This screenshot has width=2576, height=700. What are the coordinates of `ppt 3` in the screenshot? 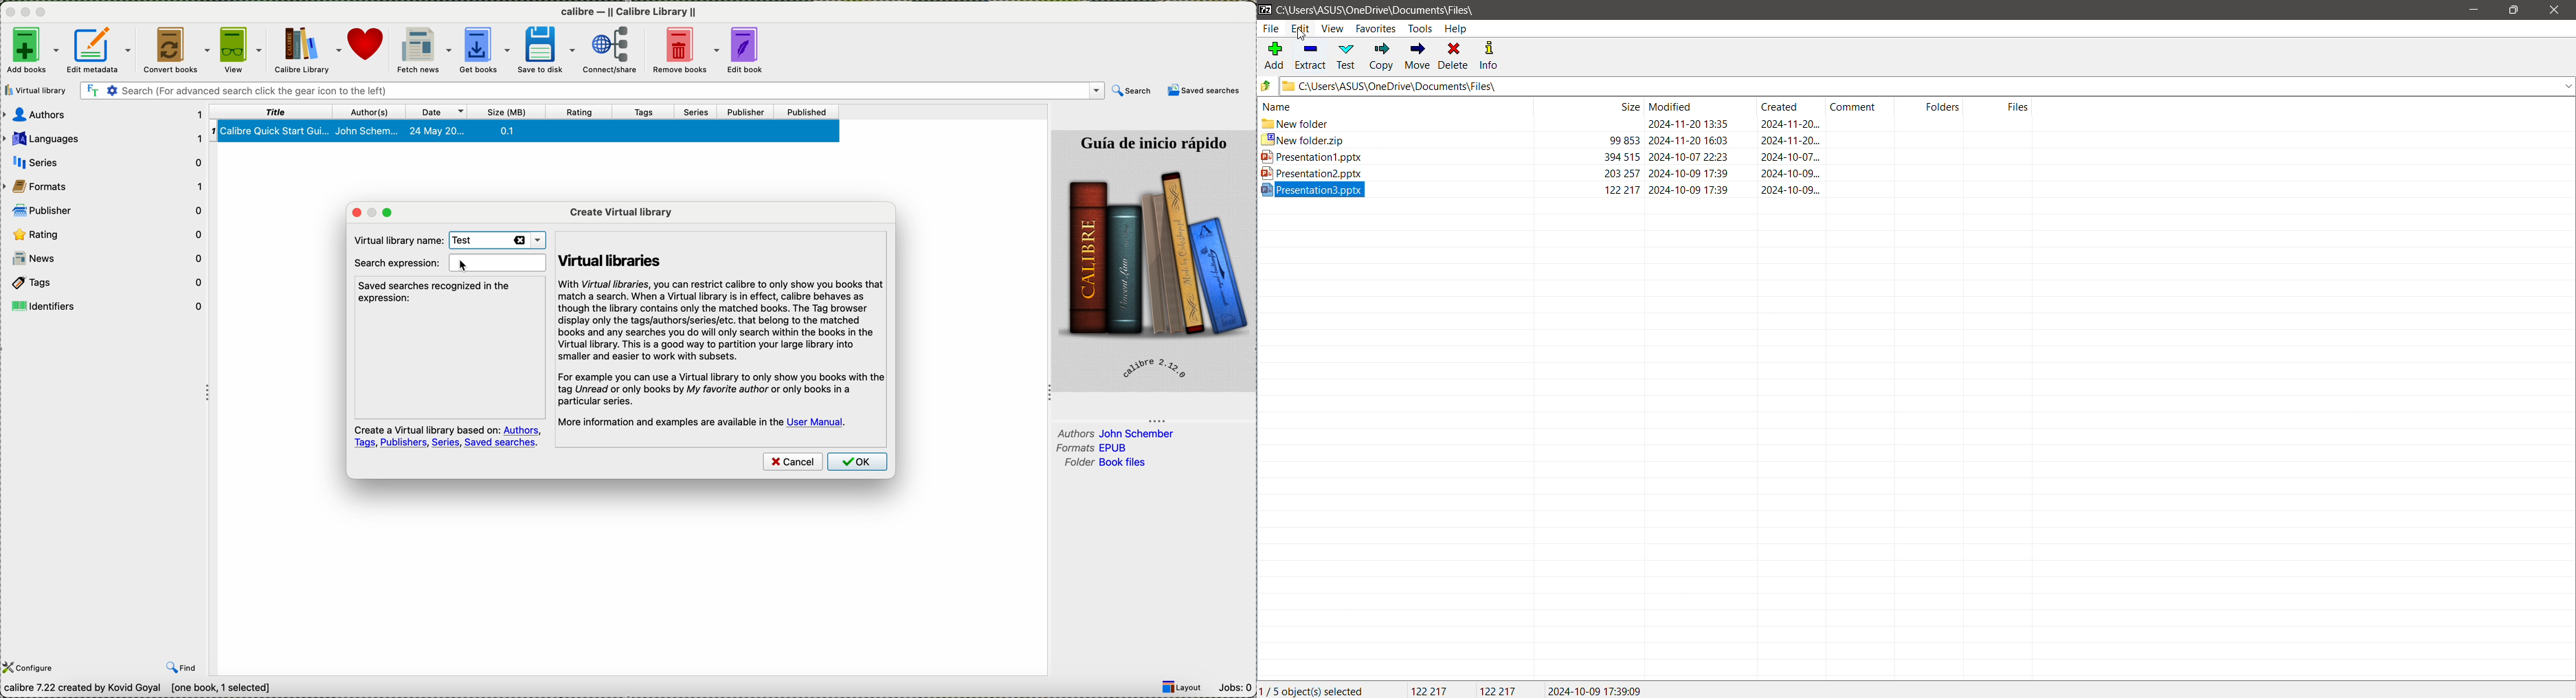 It's located at (1645, 190).